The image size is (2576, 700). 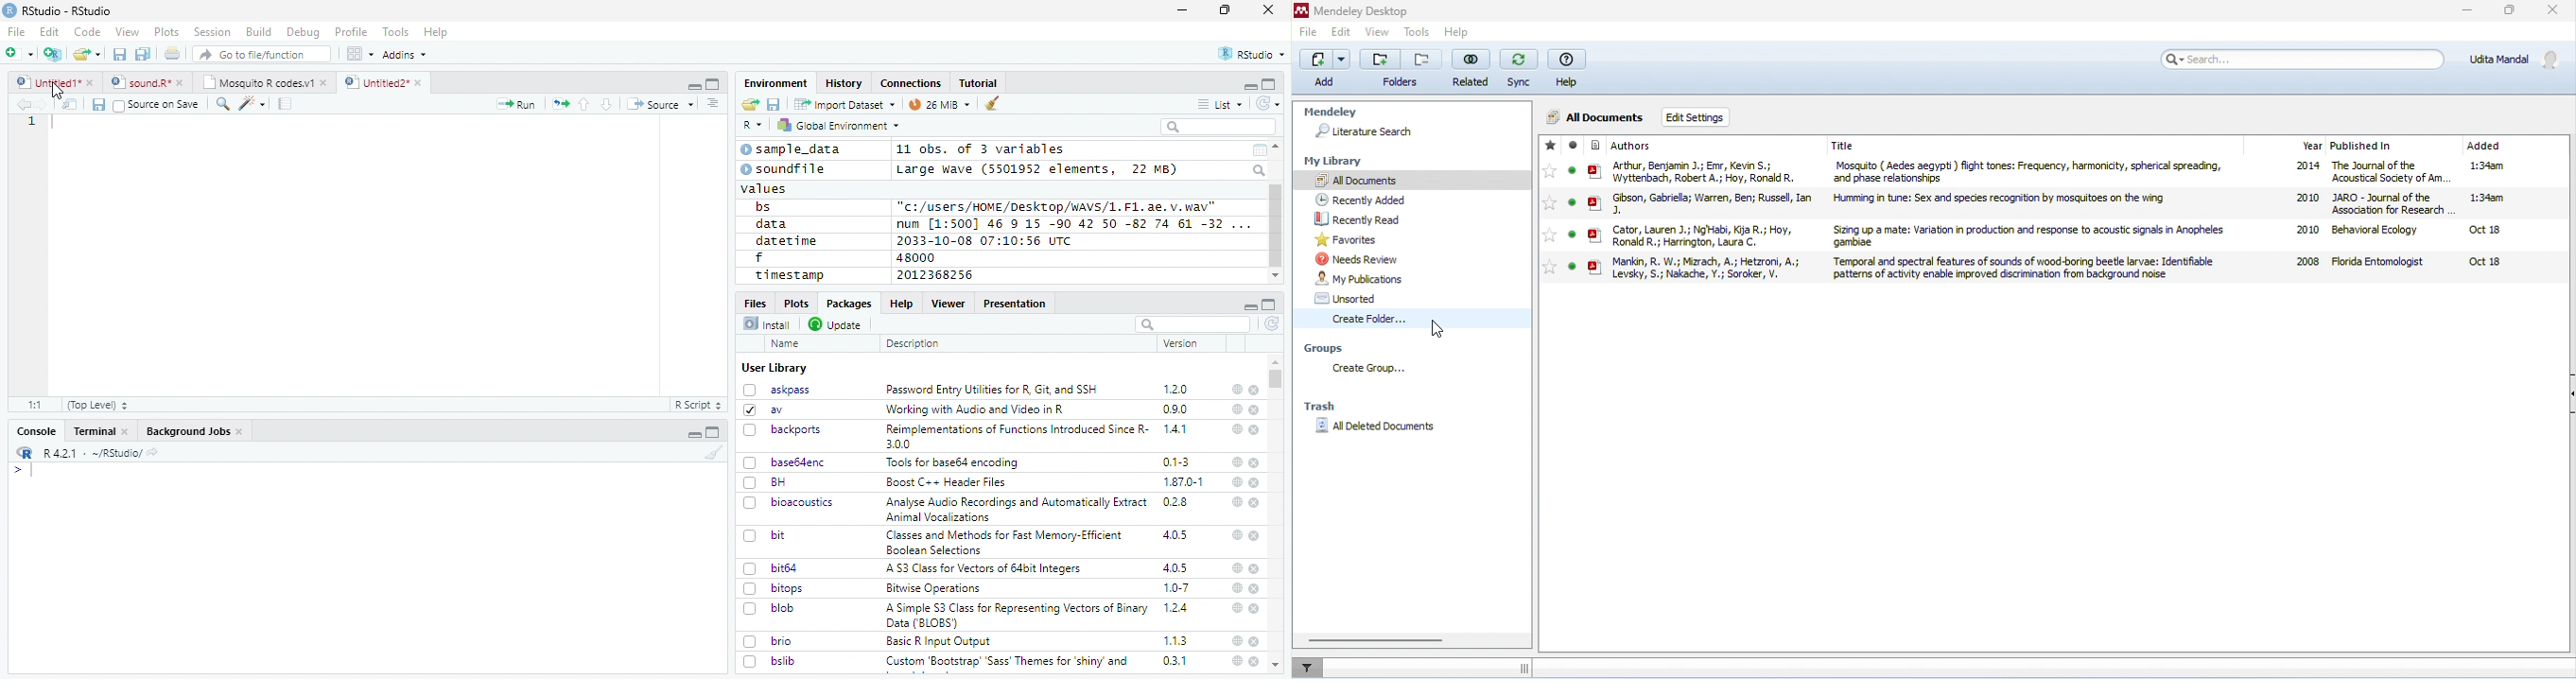 What do you see at coordinates (54, 83) in the screenshot?
I see `Untitled1*` at bounding box center [54, 83].